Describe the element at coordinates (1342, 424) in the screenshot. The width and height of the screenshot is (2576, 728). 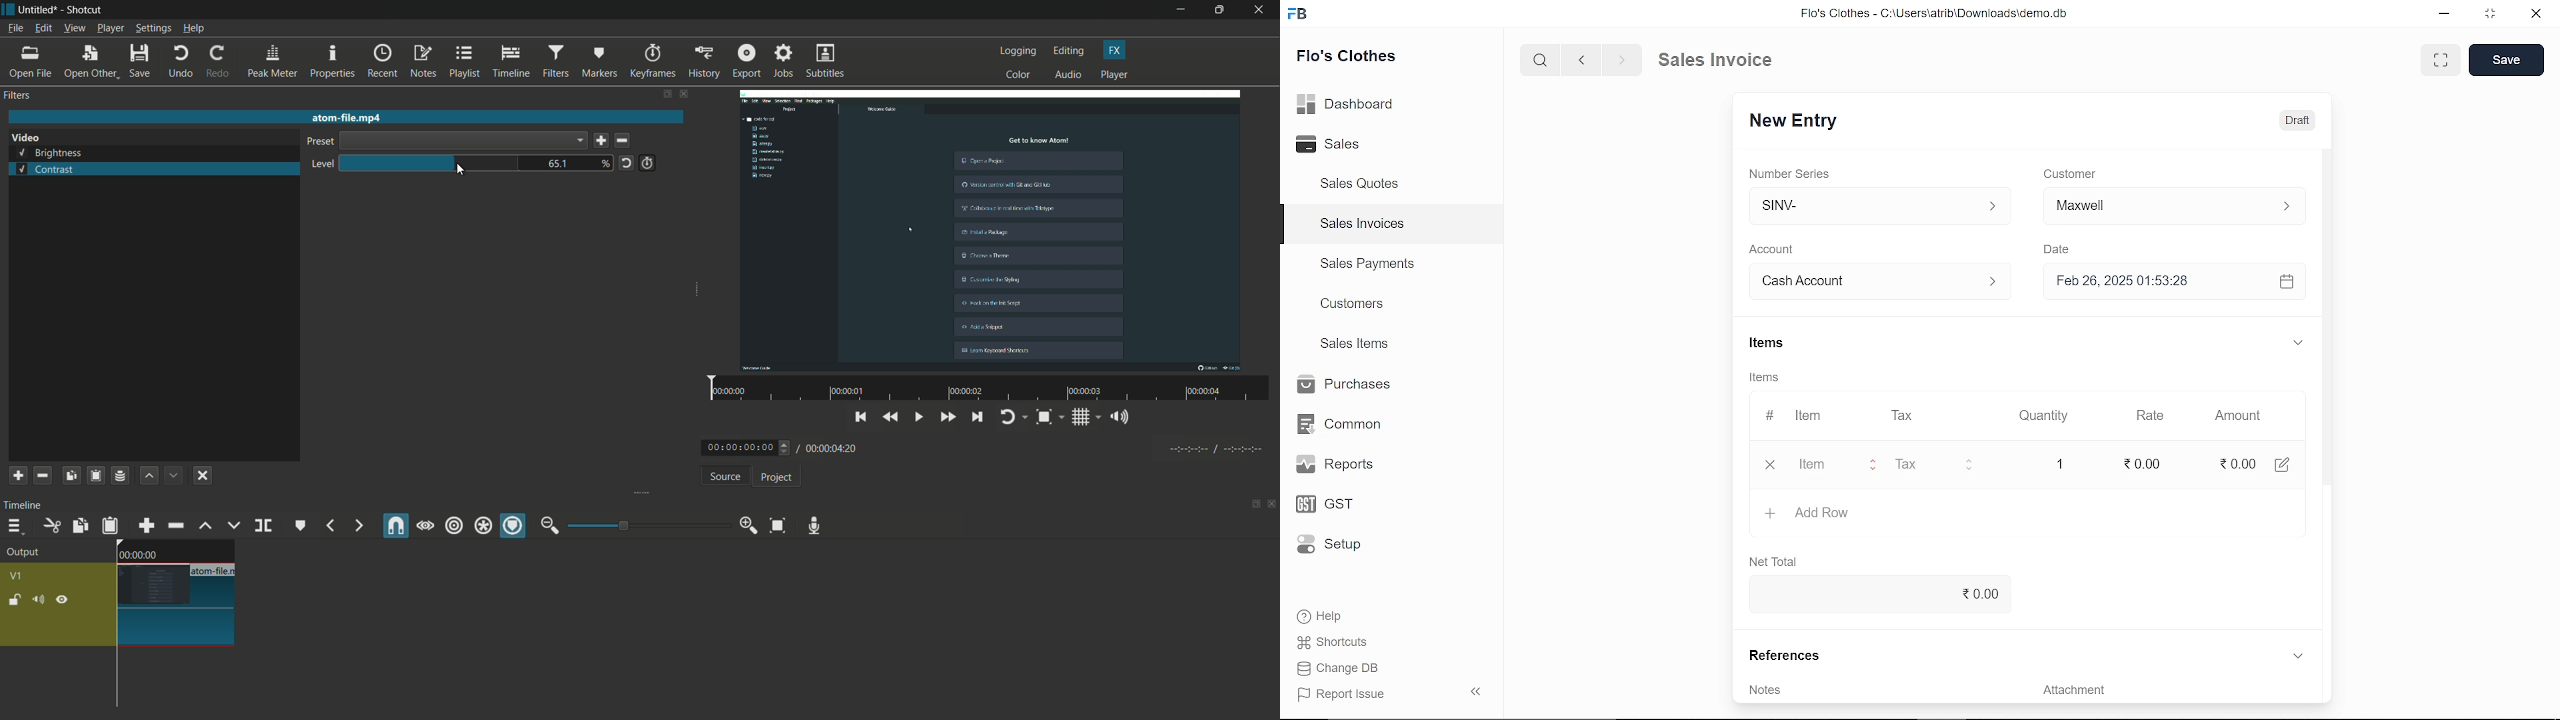
I see `Common` at that location.